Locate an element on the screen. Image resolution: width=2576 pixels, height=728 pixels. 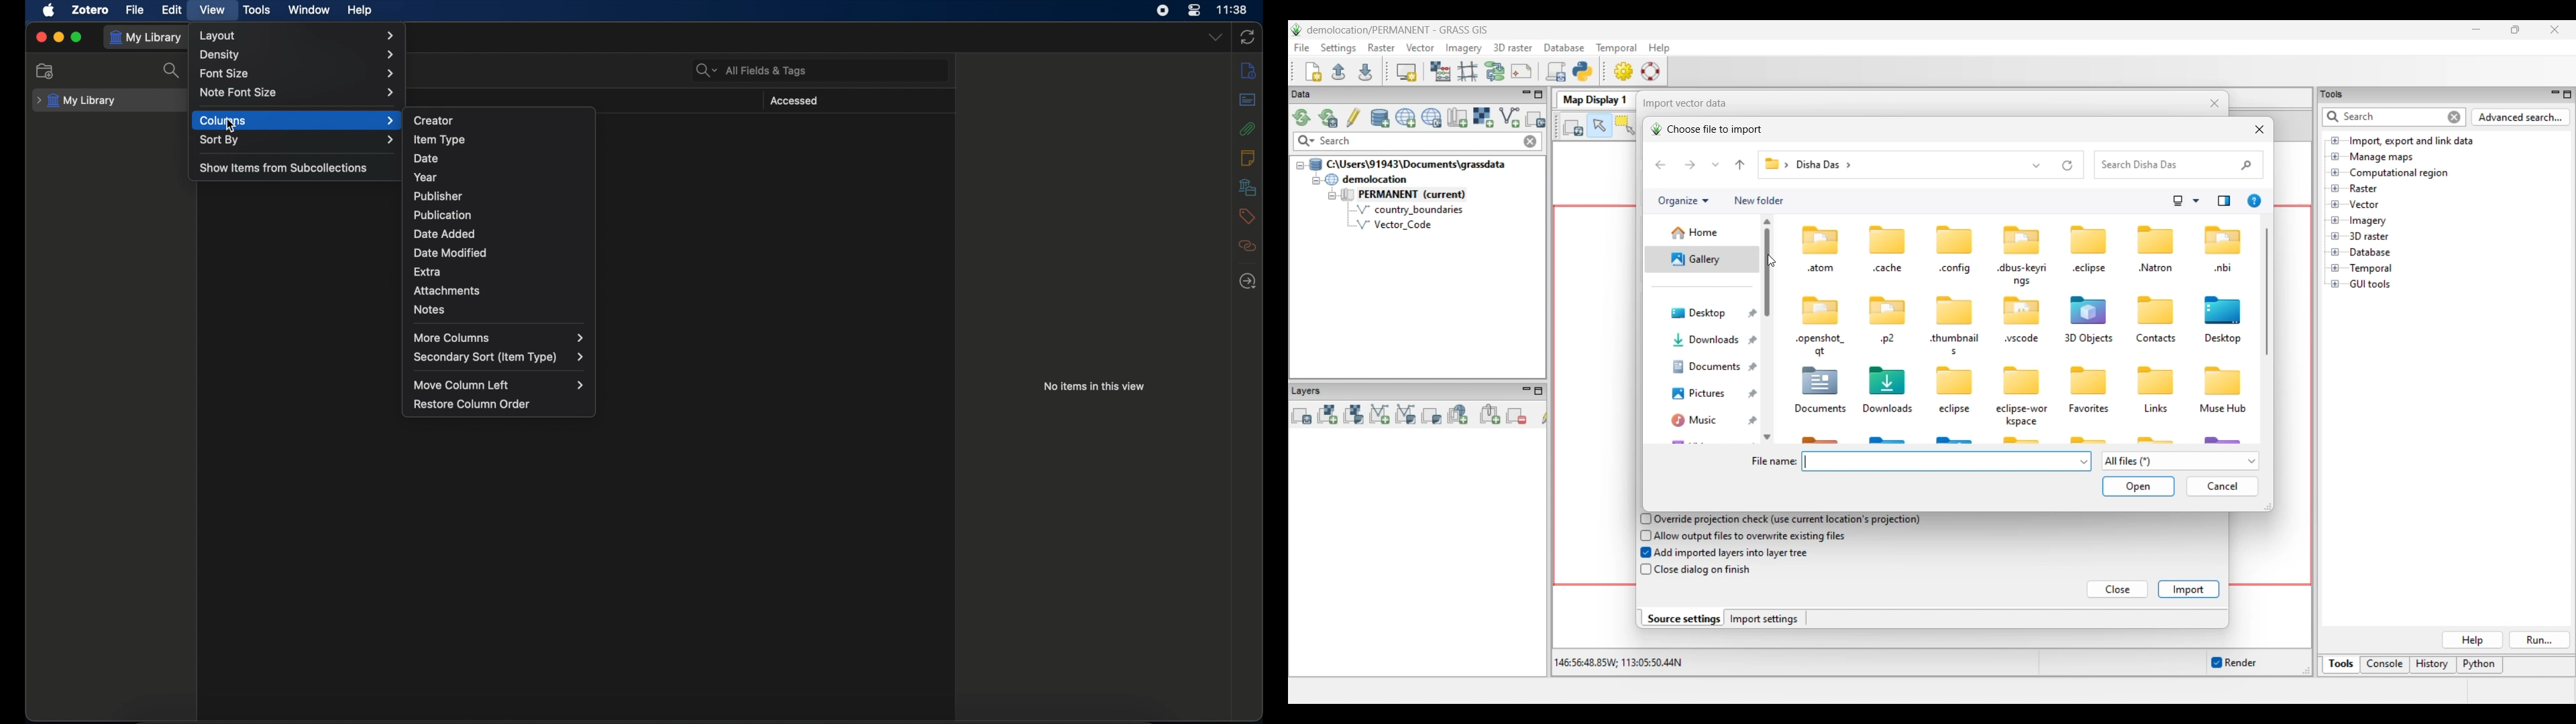
restore column order is located at coordinates (472, 404).